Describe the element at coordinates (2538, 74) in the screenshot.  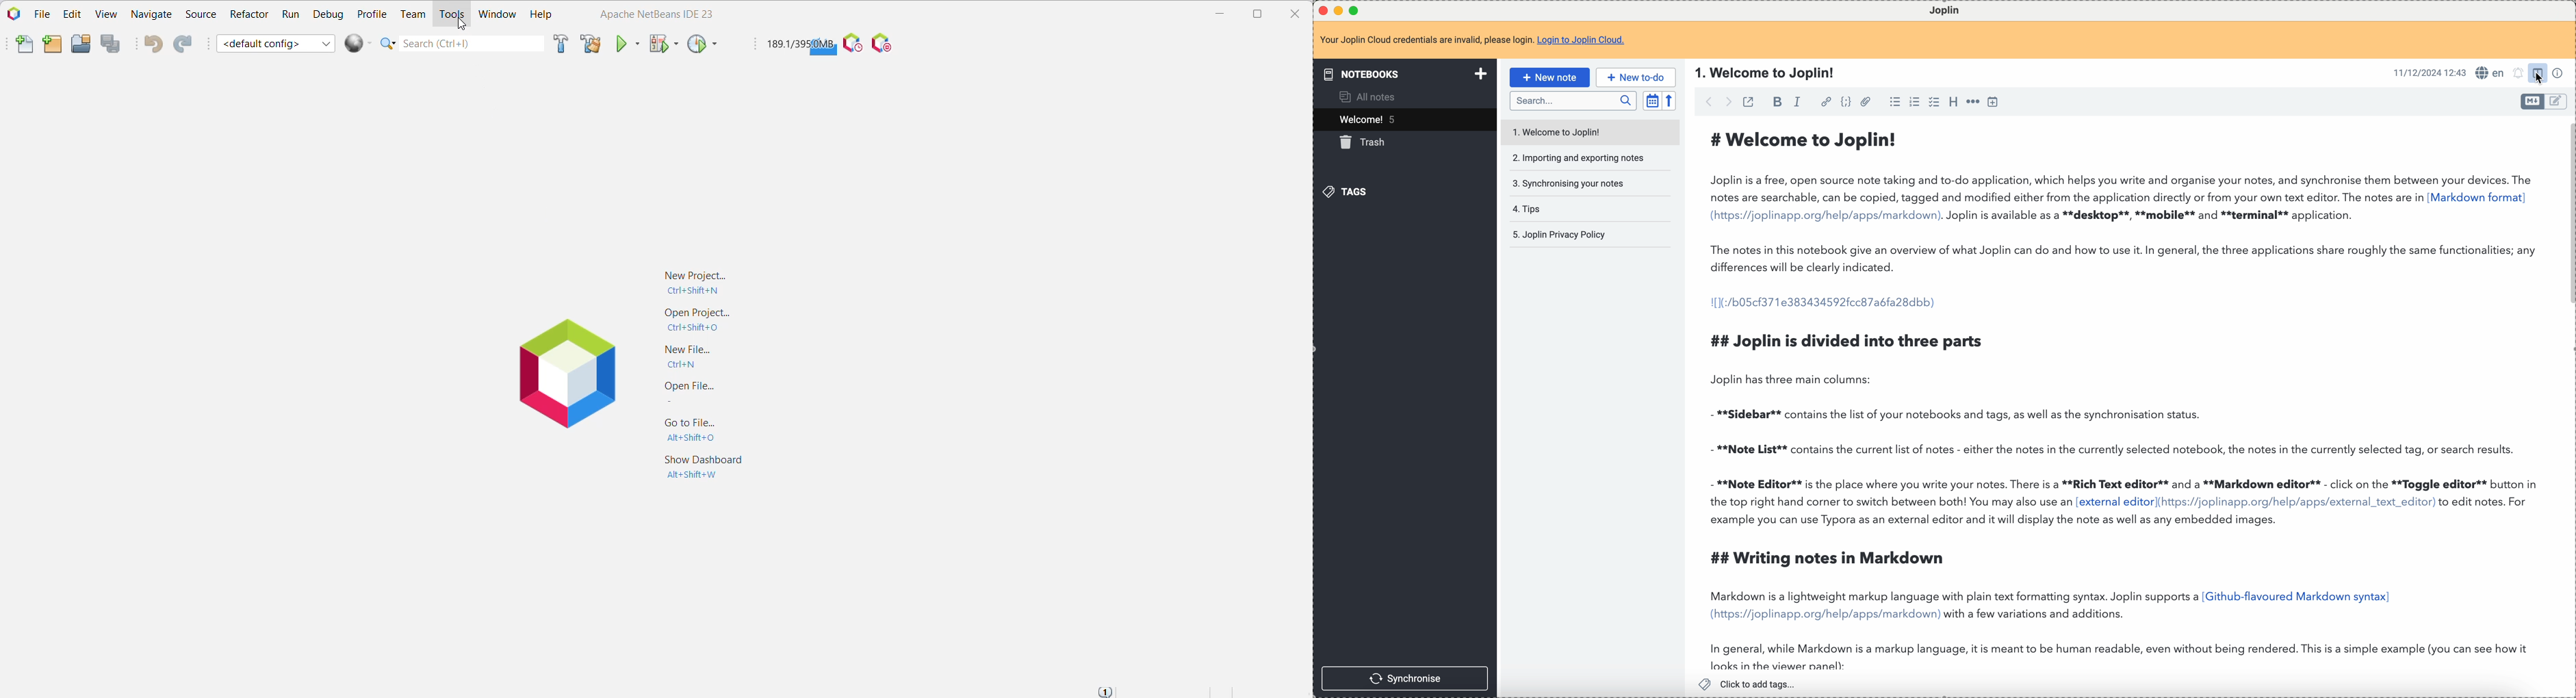
I see `click on toggle editor layout` at that location.